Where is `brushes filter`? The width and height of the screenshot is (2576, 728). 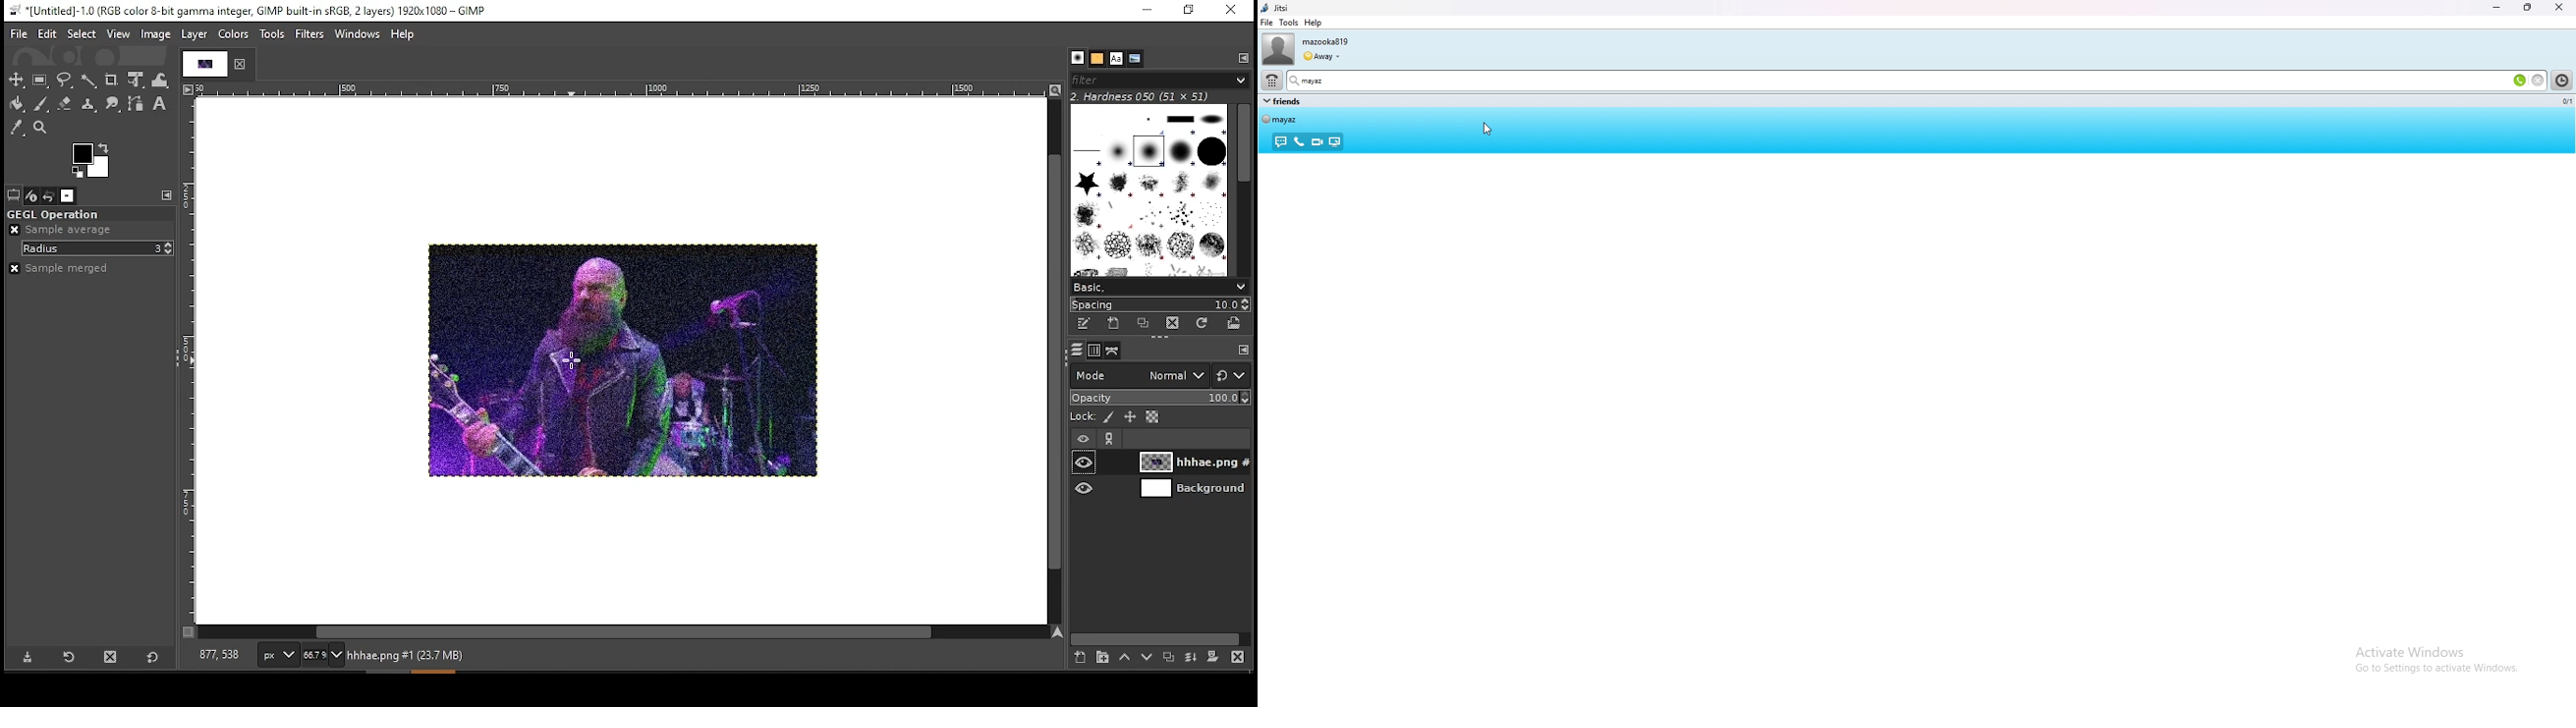
brushes filter is located at coordinates (1157, 80).